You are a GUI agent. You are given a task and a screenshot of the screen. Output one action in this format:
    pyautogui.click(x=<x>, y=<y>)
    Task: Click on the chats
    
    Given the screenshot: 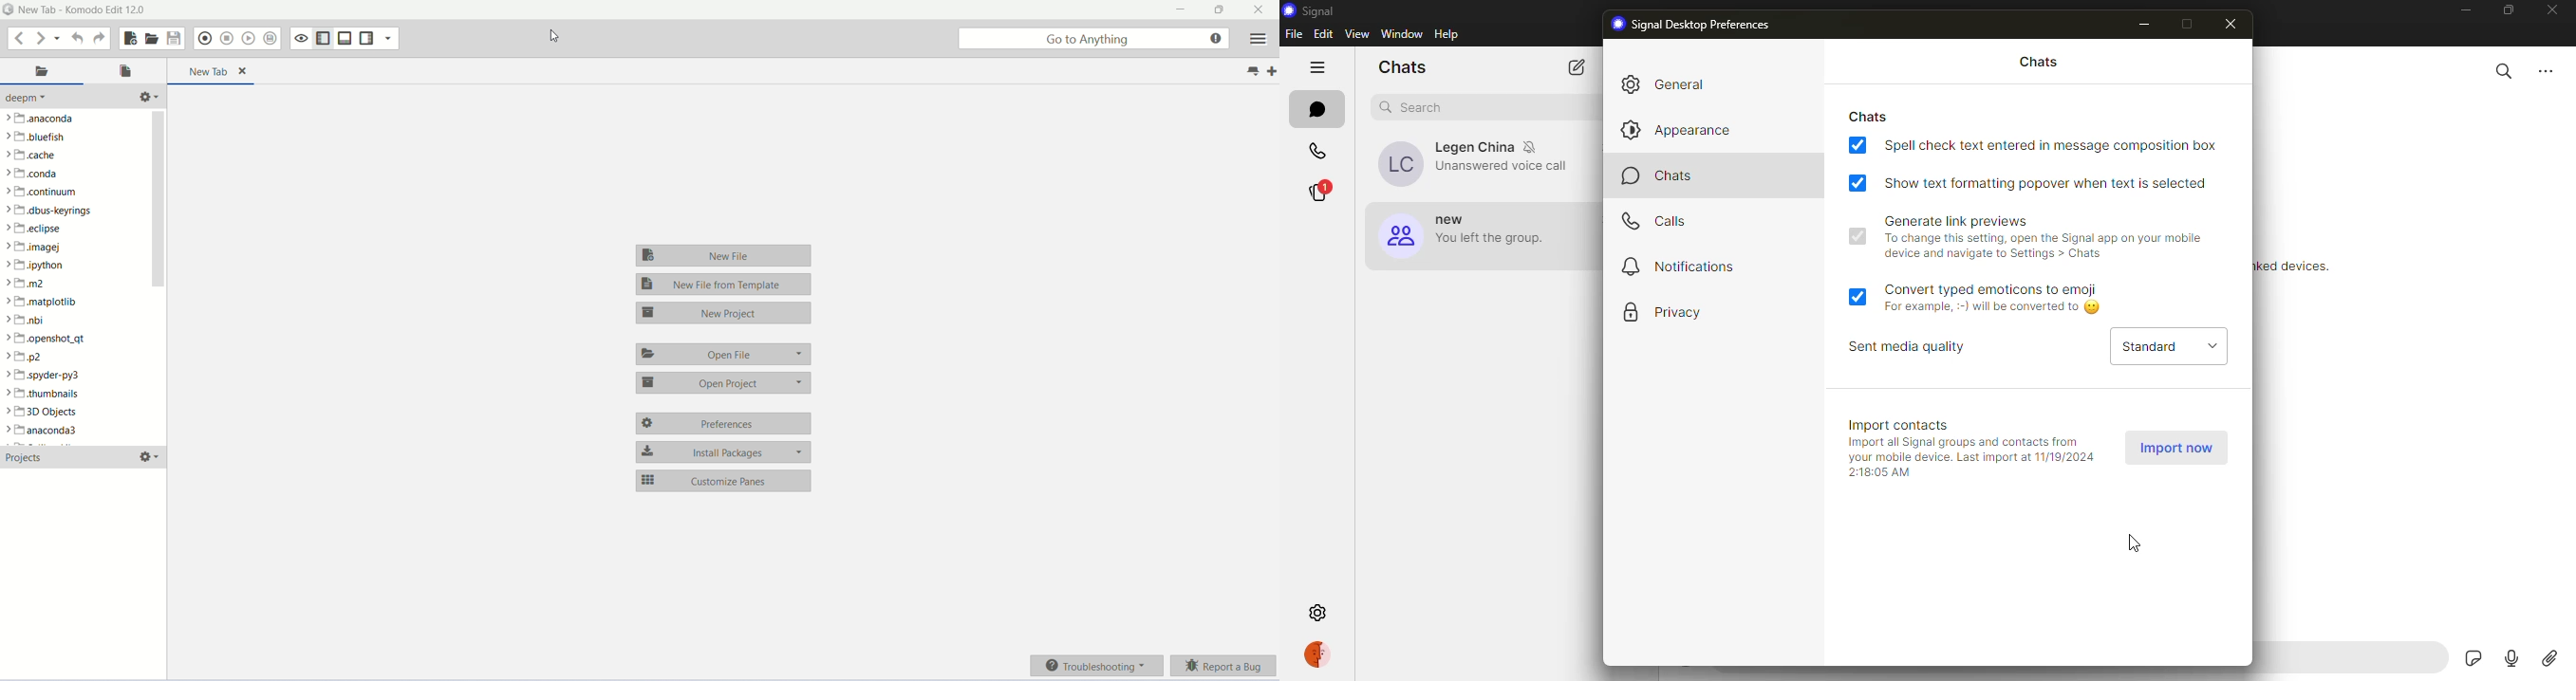 What is the action you would take?
    pyautogui.click(x=1317, y=110)
    